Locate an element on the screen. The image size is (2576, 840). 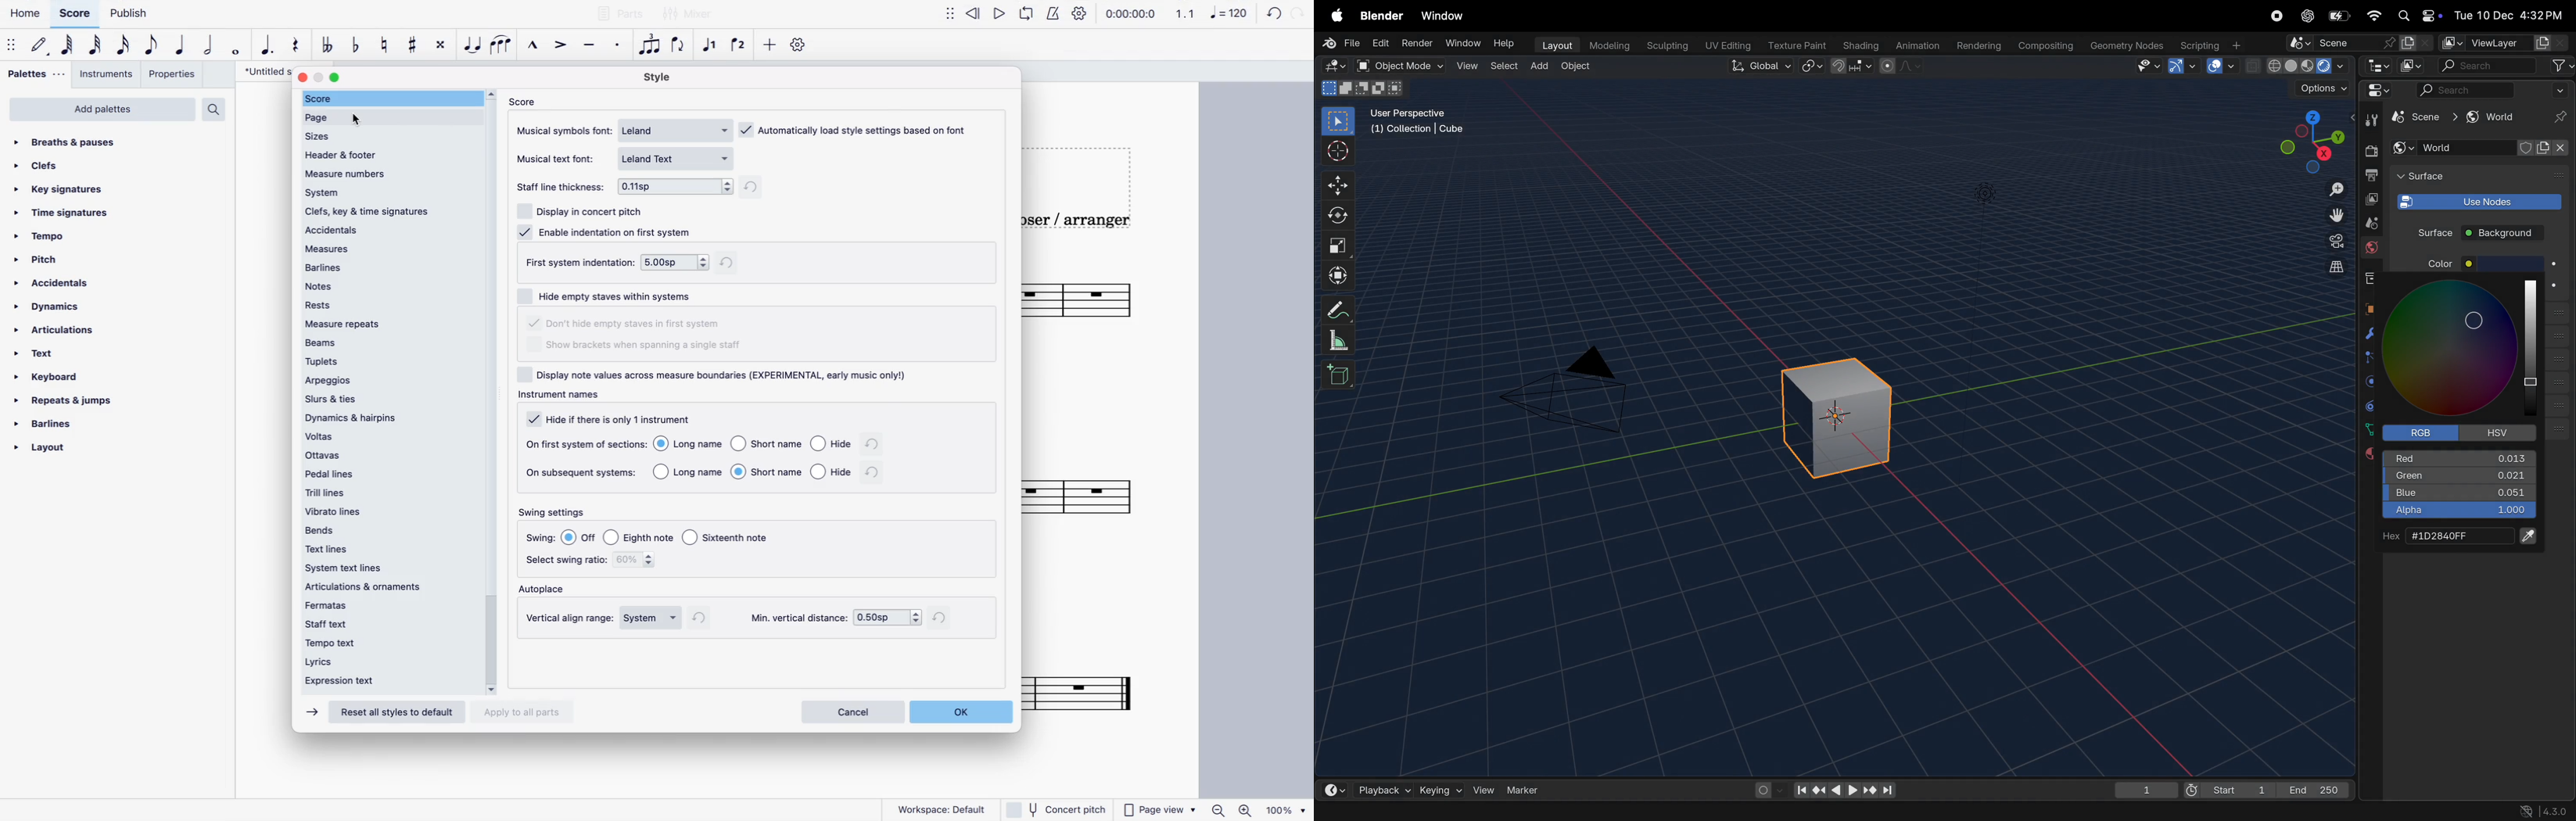
marcatto is located at coordinates (532, 46).